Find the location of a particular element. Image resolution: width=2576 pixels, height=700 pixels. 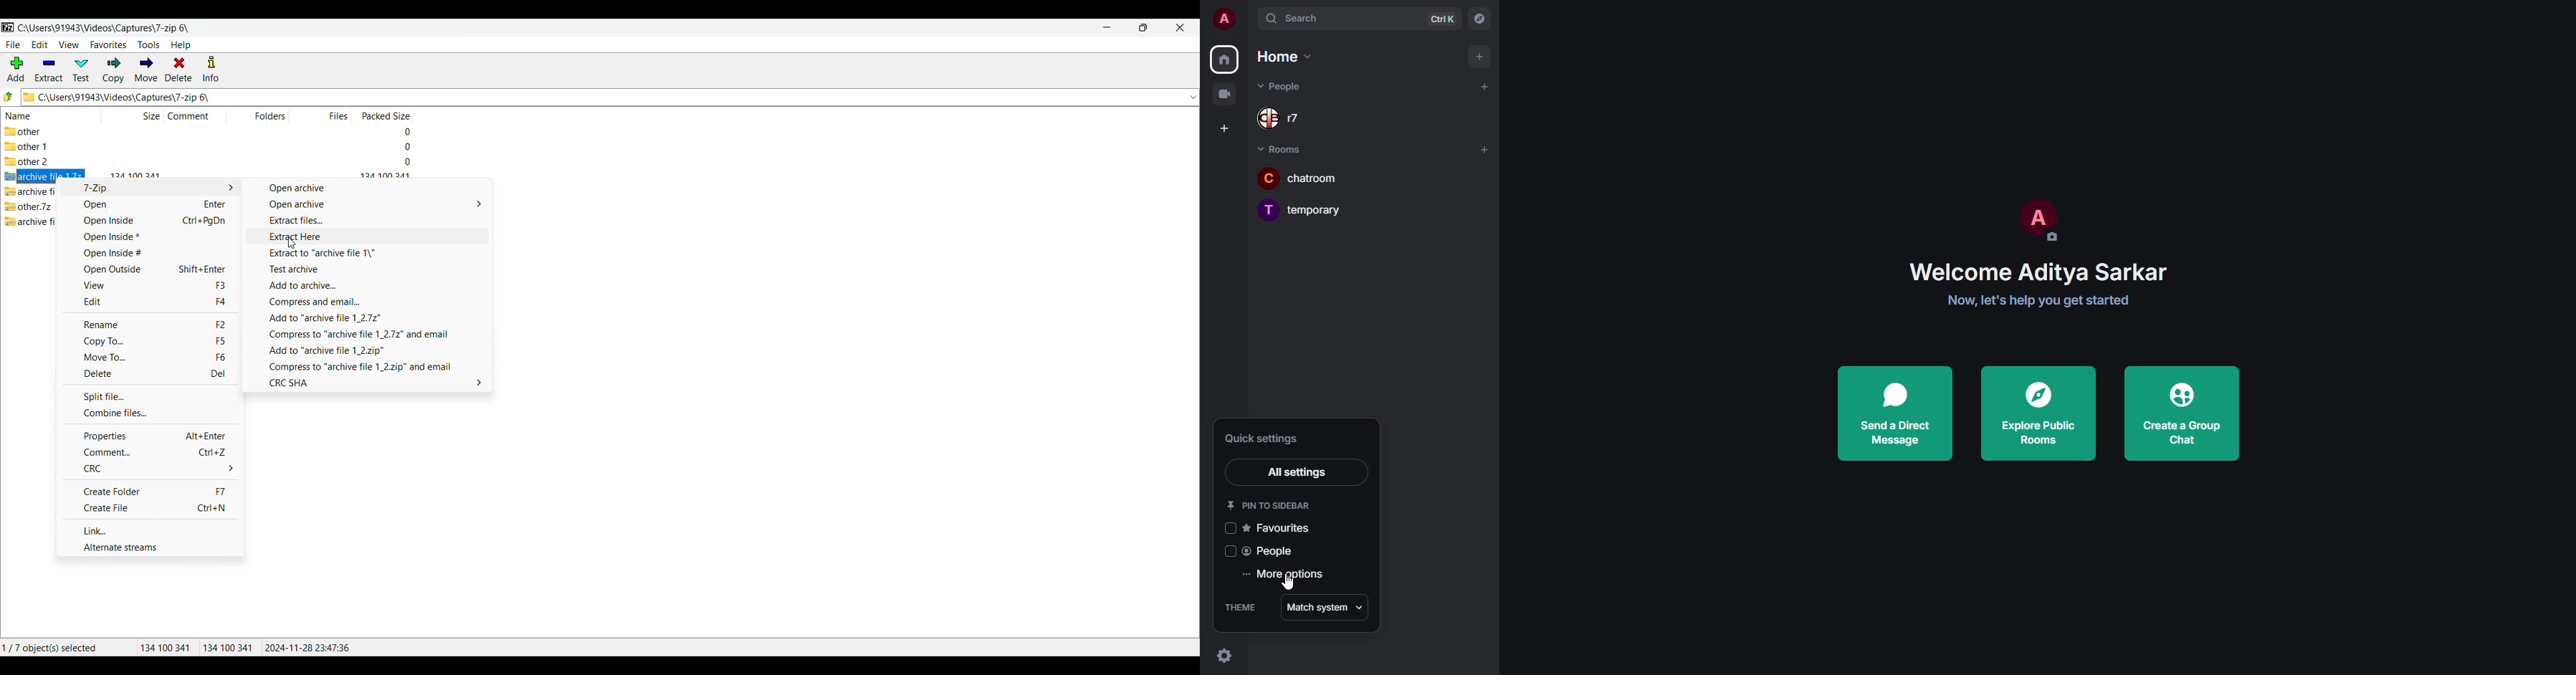

packed size is located at coordinates (404, 162).